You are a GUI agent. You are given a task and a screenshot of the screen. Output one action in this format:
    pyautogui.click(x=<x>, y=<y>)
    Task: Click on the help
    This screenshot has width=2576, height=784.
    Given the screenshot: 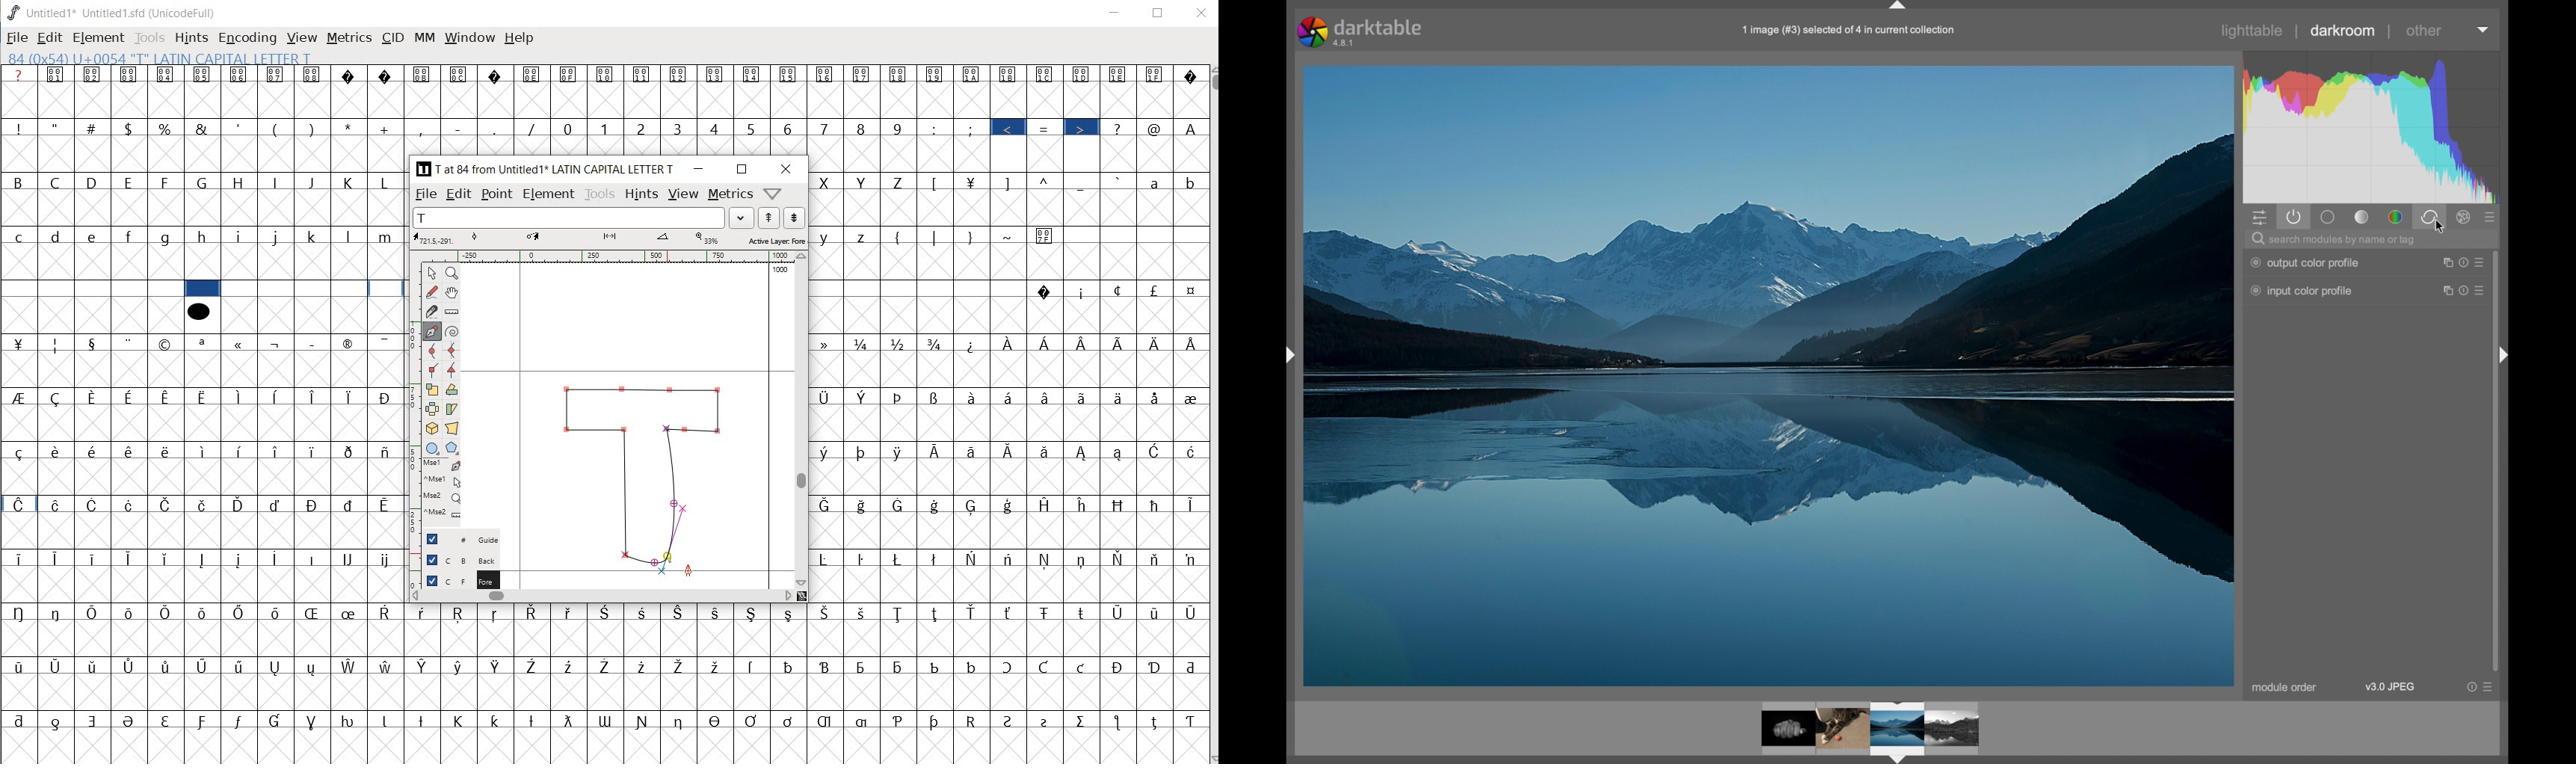 What is the action you would take?
    pyautogui.click(x=519, y=37)
    